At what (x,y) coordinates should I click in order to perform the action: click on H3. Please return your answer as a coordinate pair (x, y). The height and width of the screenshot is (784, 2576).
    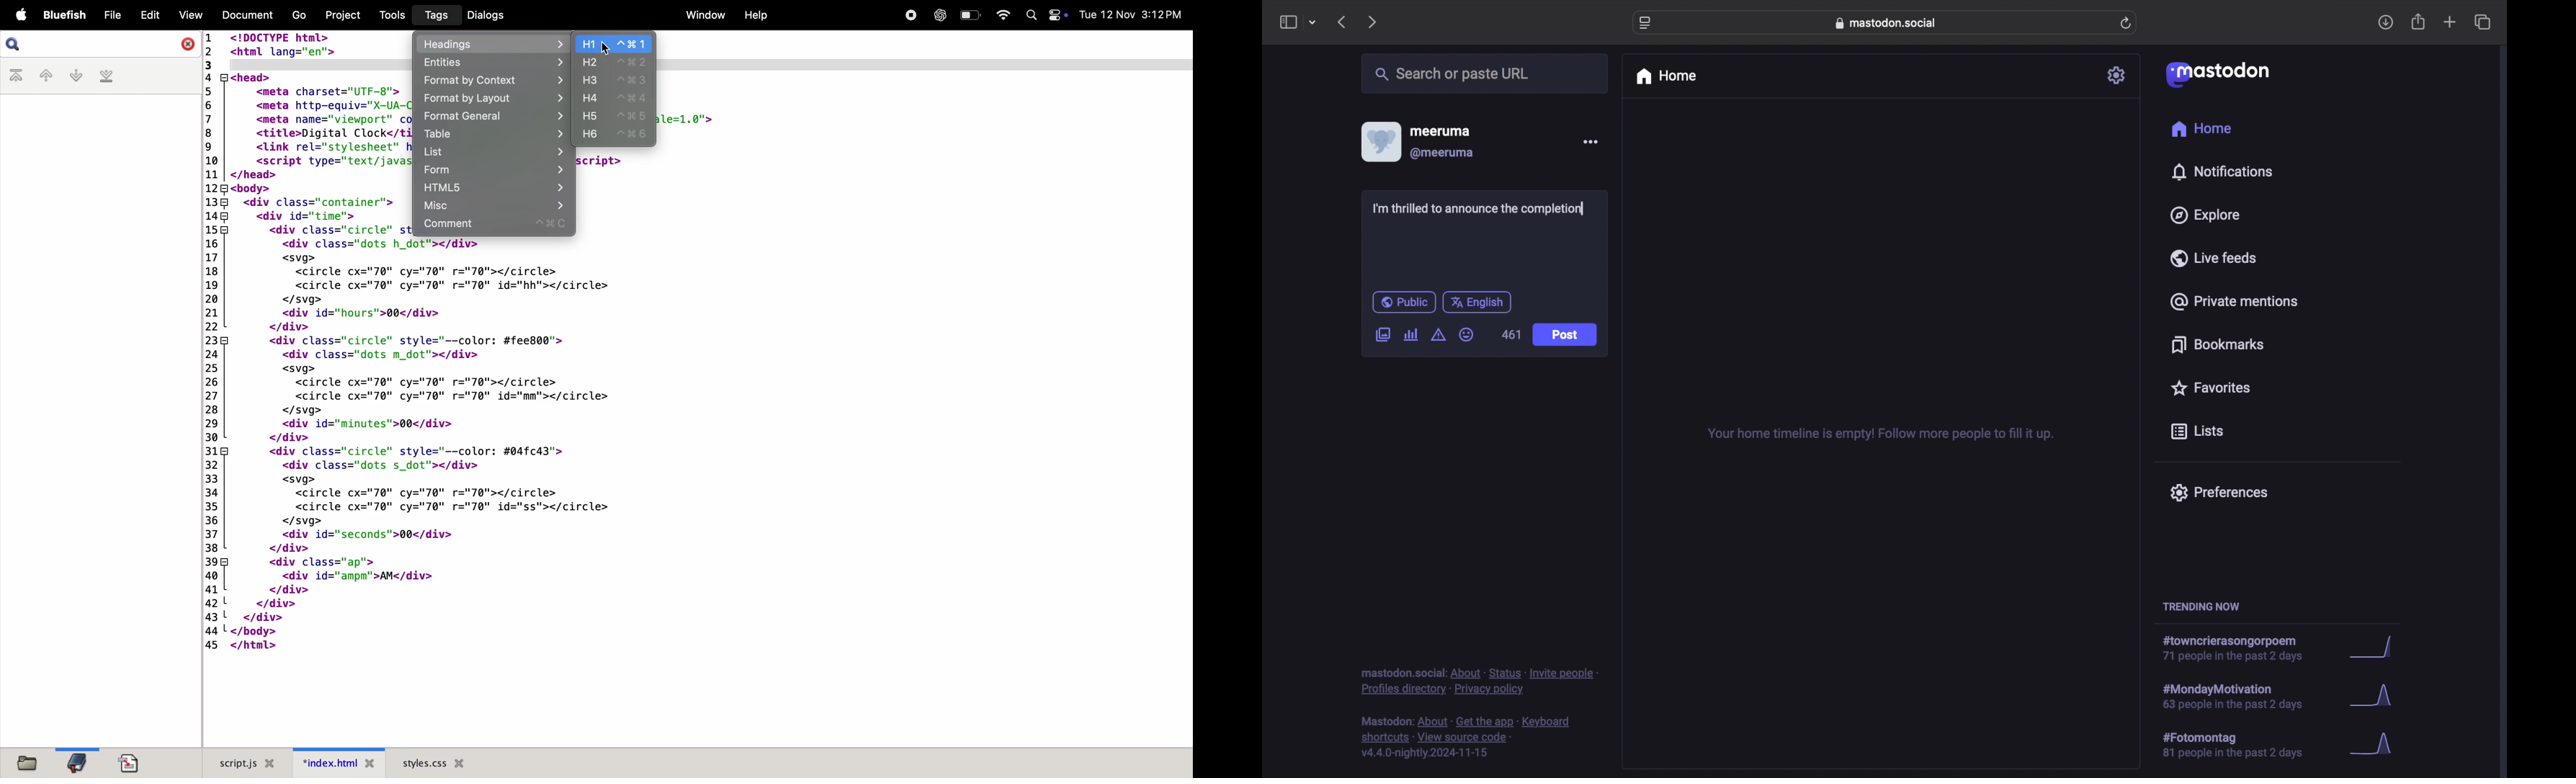
    Looking at the image, I should click on (615, 80).